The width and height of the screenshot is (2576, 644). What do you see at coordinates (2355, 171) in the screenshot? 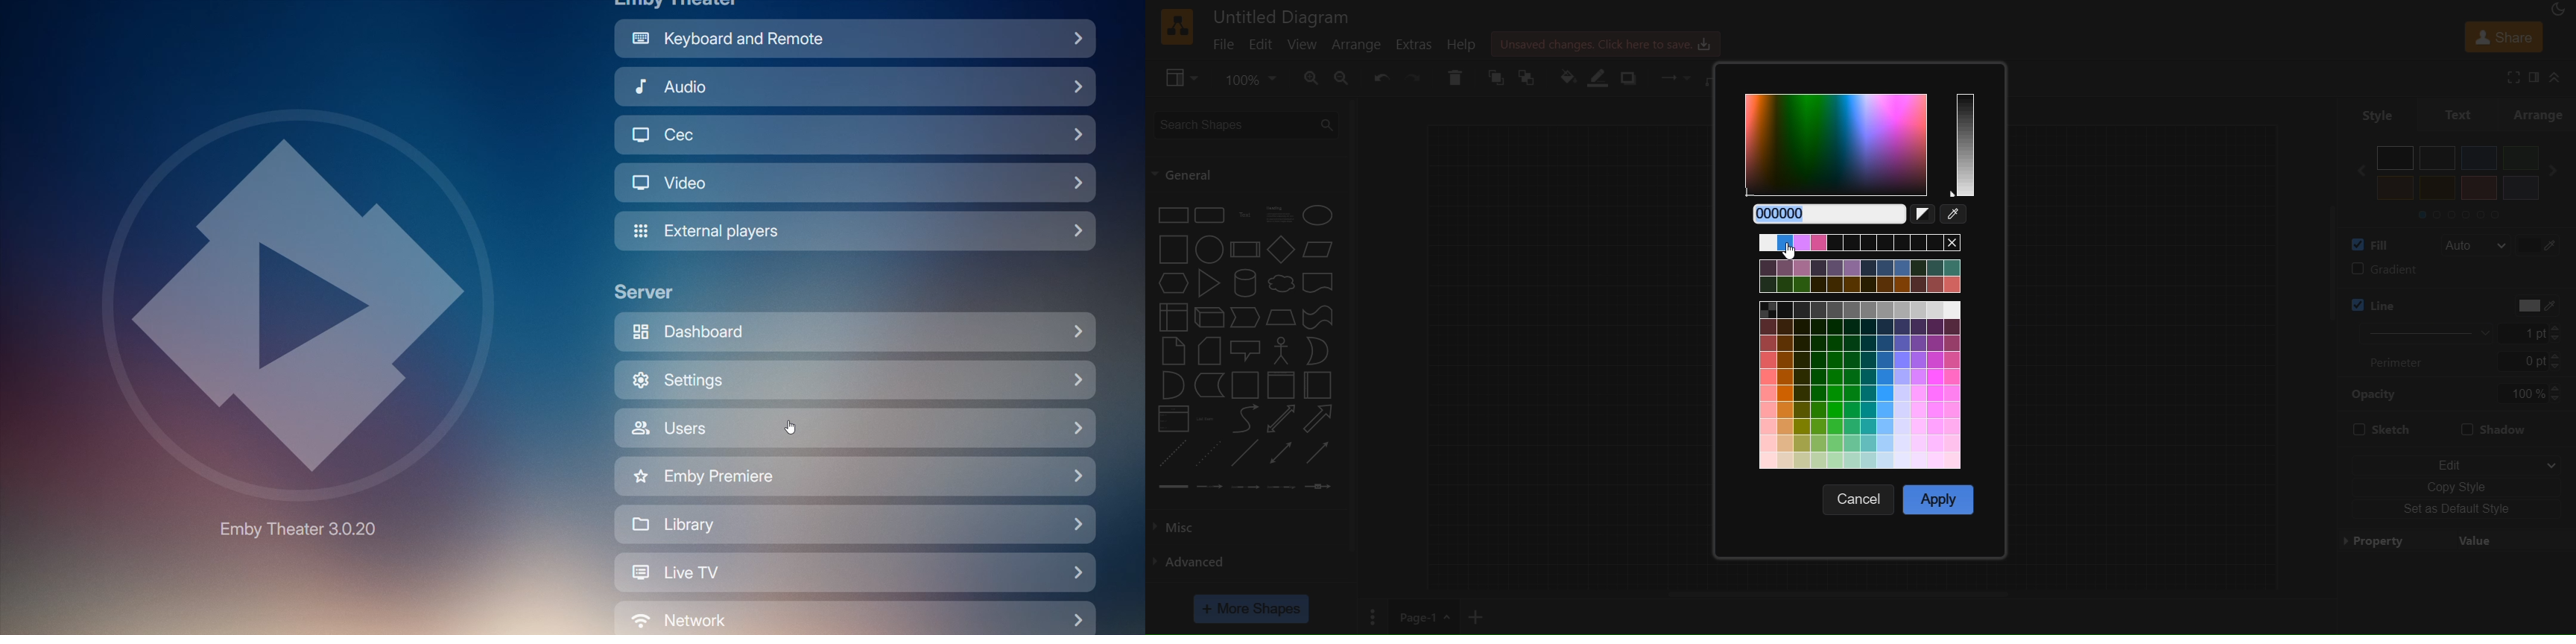
I see `previous` at bounding box center [2355, 171].